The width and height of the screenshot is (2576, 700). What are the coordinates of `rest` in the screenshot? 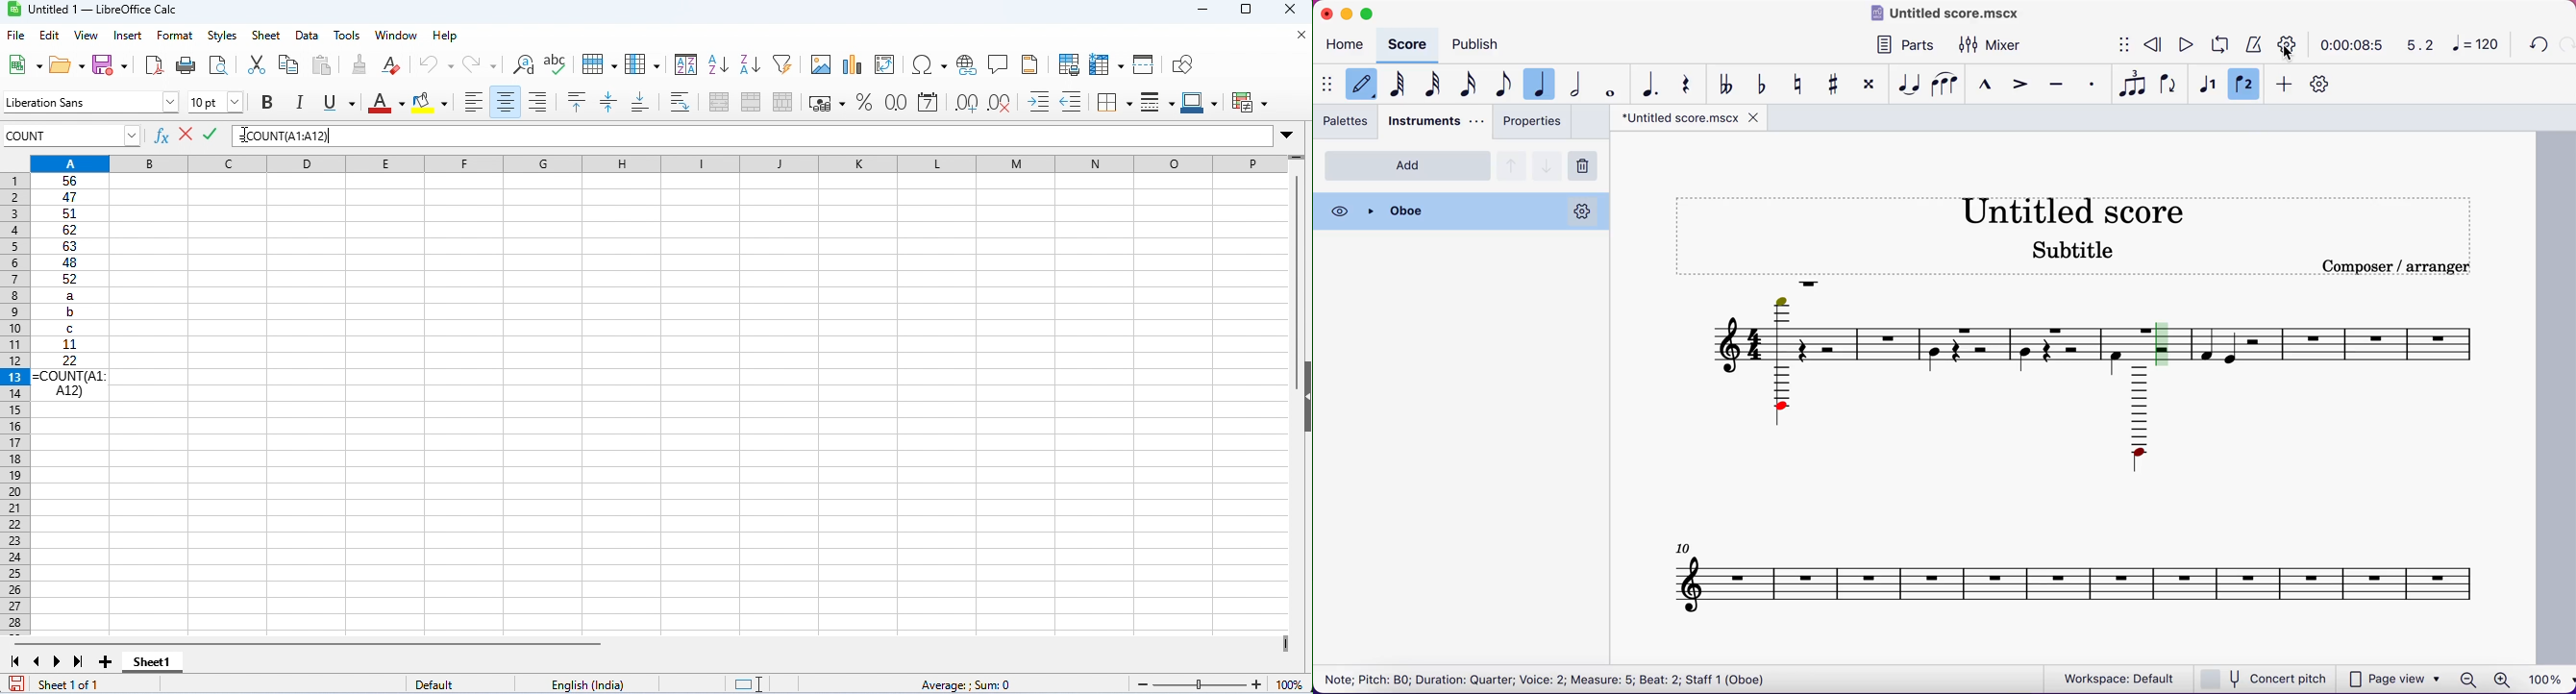 It's located at (1690, 83).